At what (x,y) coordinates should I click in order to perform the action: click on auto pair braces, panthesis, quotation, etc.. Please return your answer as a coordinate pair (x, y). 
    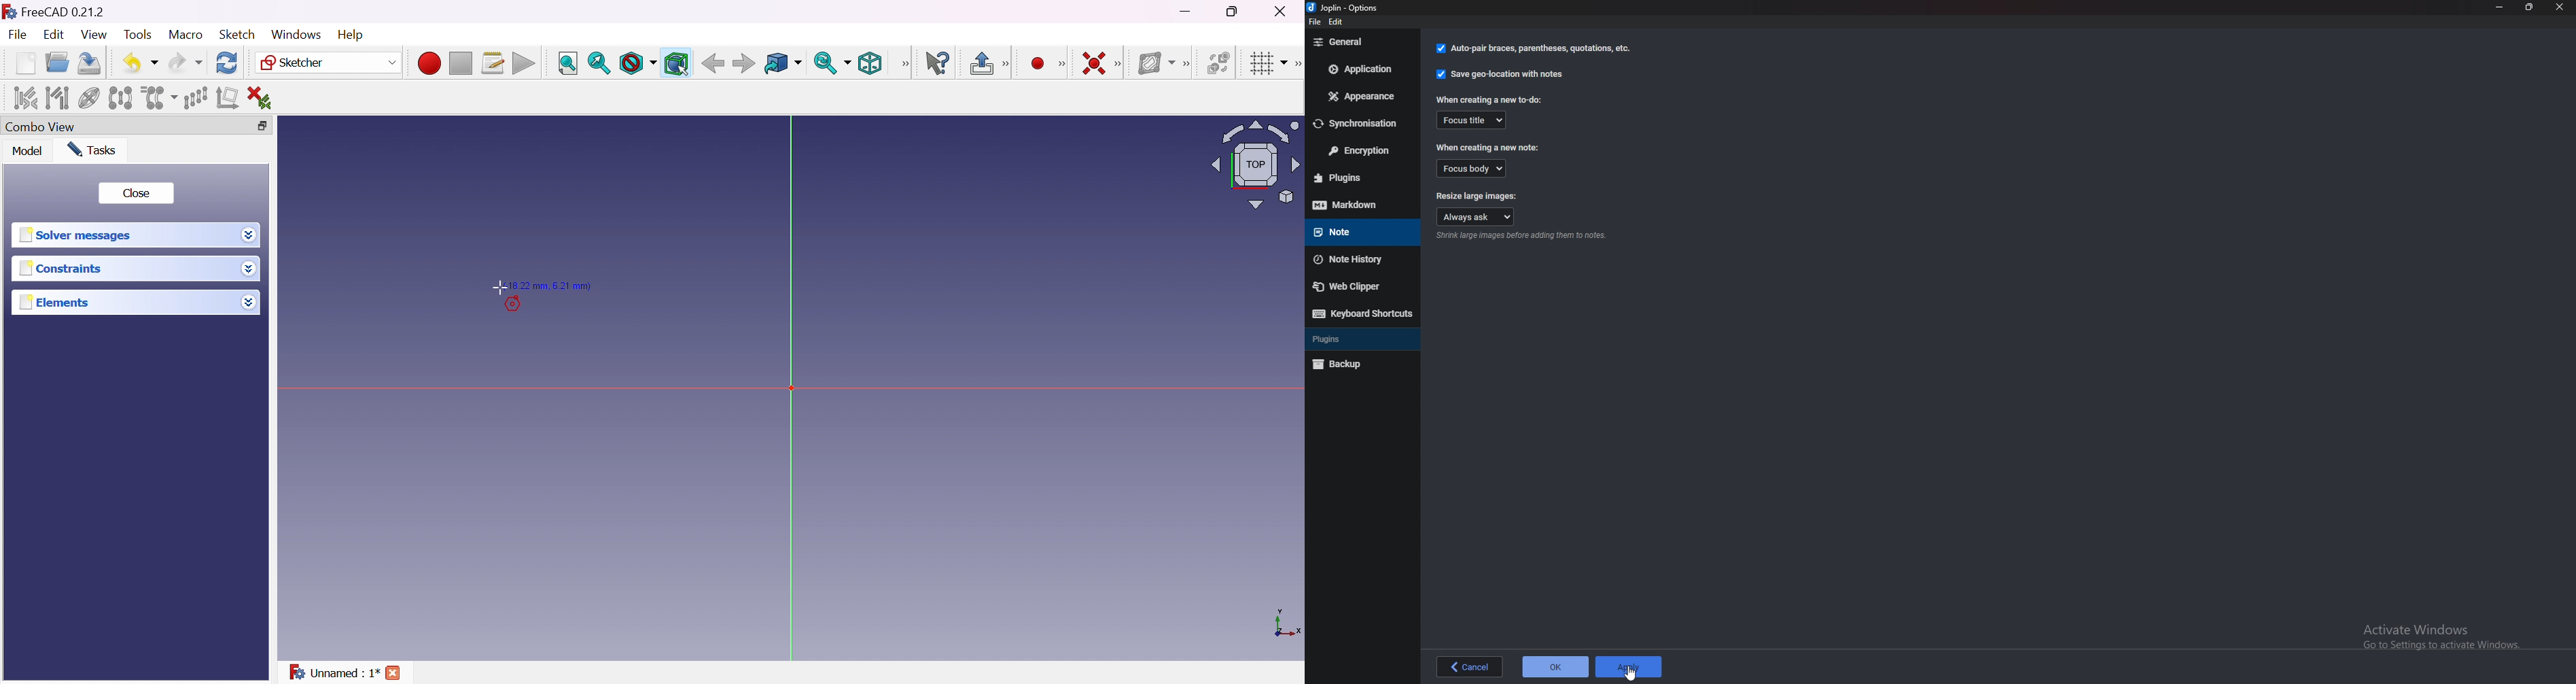
    Looking at the image, I should click on (1532, 49).